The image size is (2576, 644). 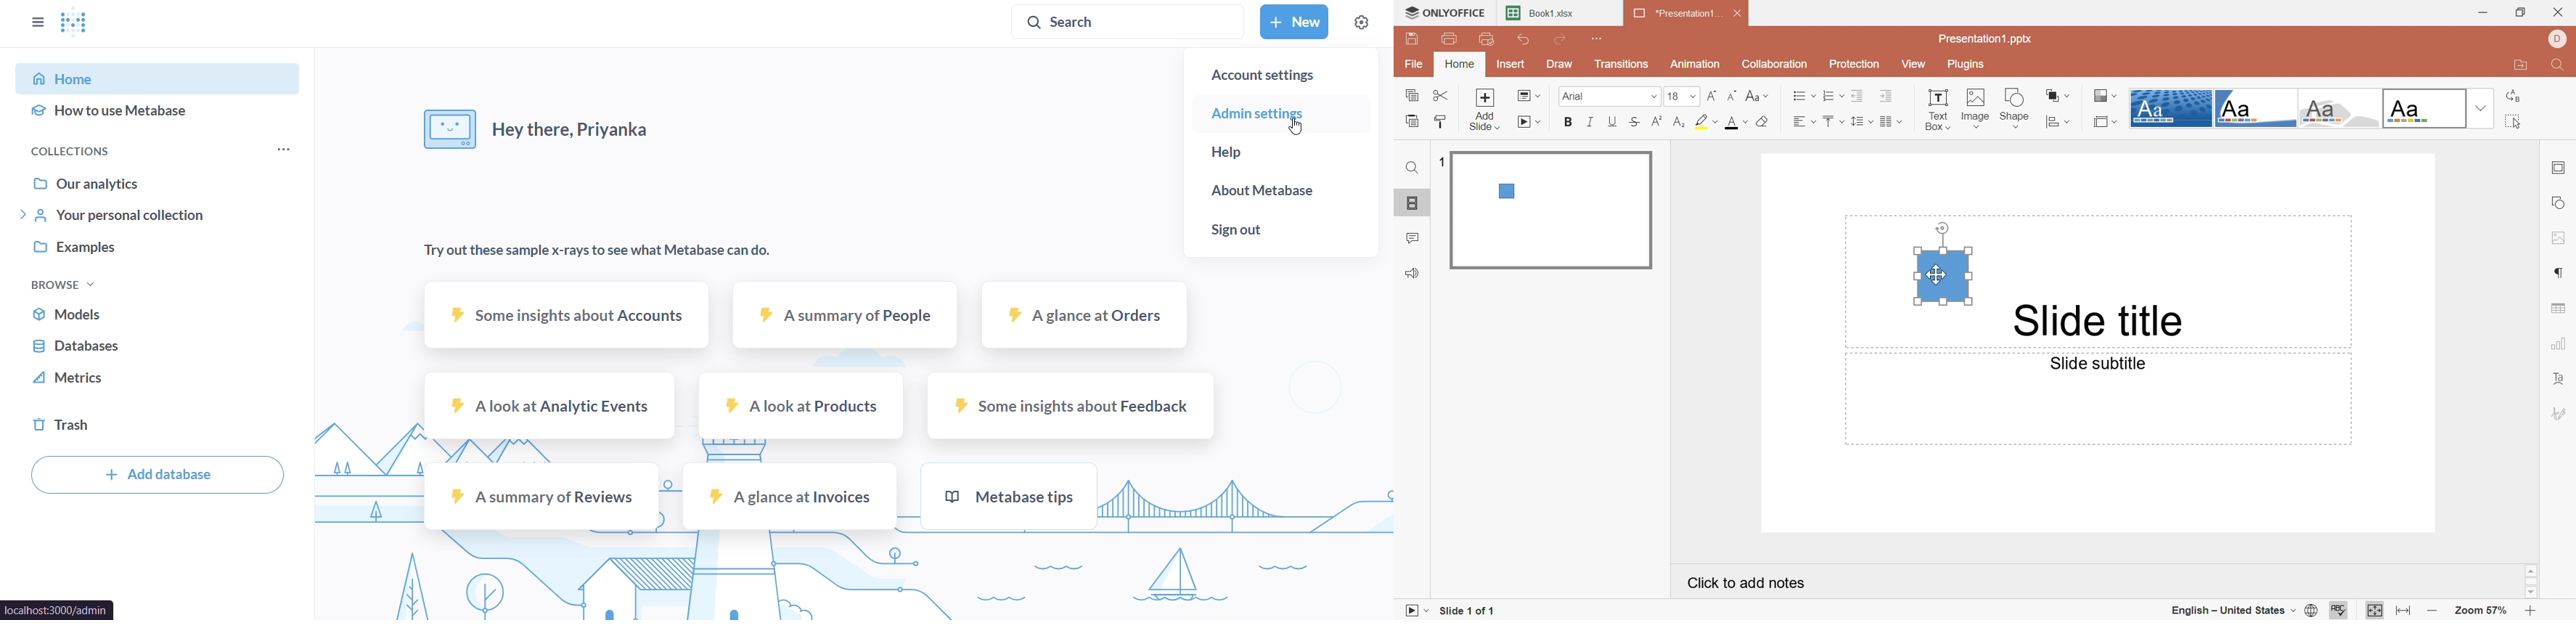 I want to click on Transitions, so click(x=1622, y=67).